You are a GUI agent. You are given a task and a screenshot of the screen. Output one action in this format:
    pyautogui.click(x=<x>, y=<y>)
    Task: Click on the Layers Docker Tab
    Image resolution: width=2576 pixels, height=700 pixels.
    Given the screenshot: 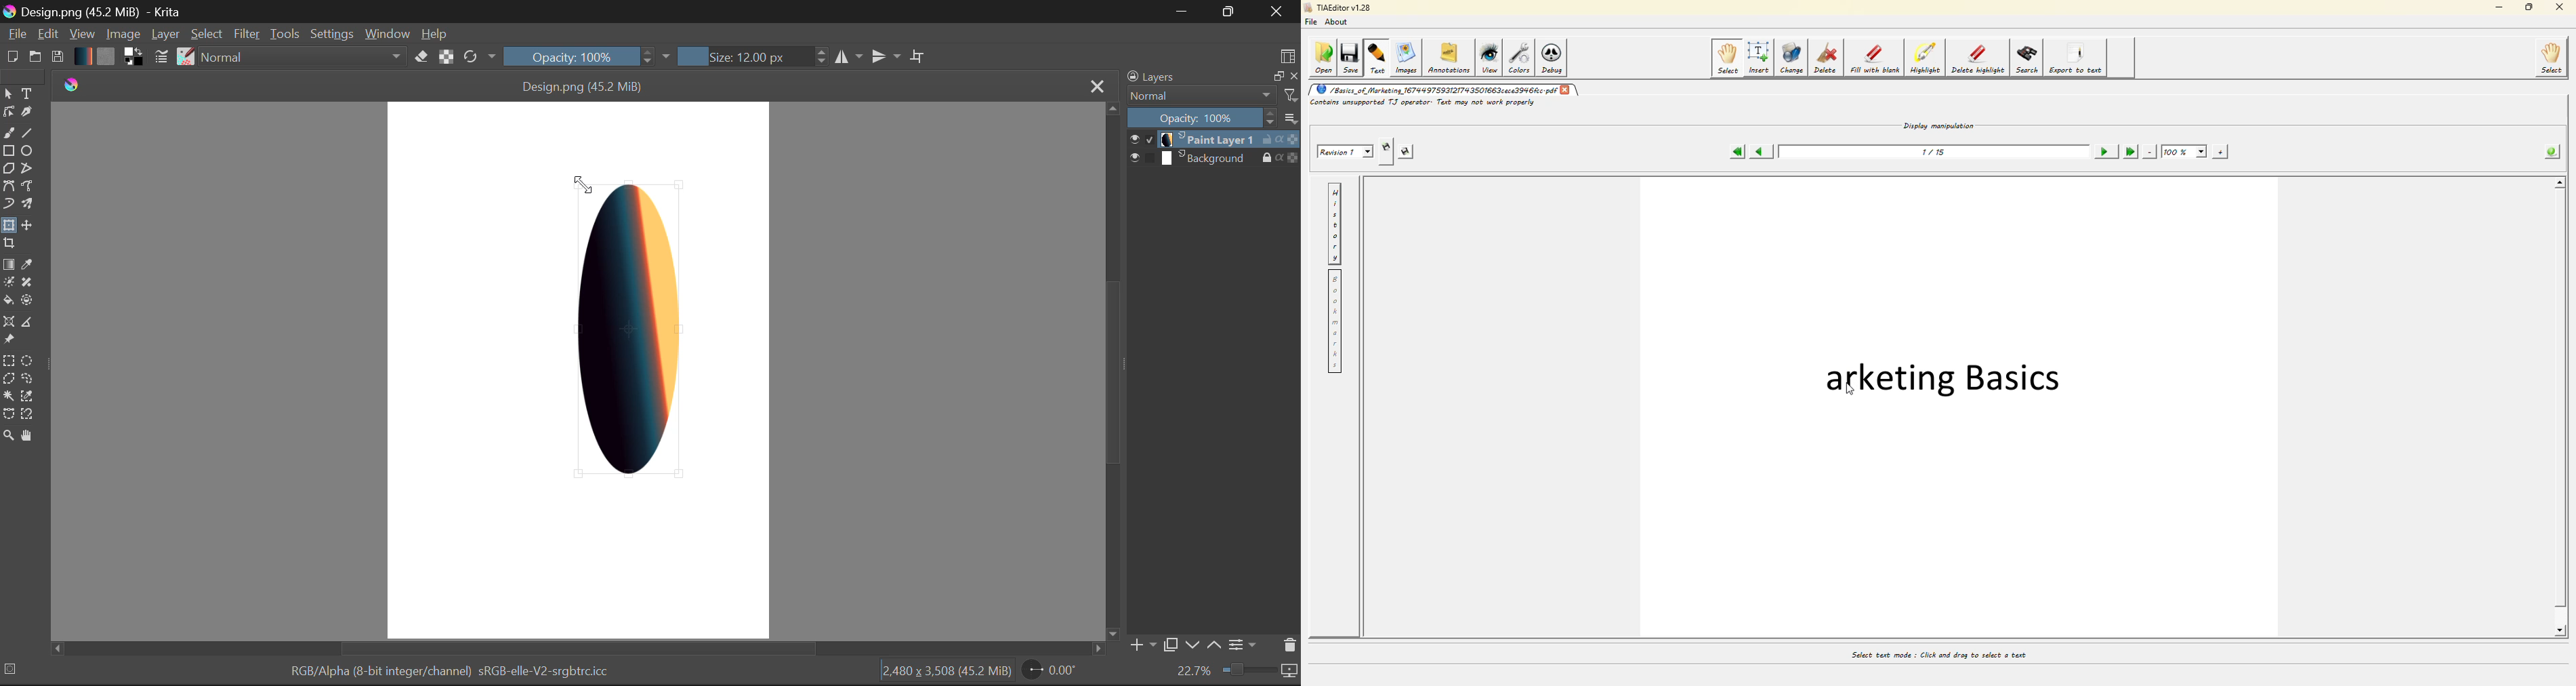 What is the action you would take?
    pyautogui.click(x=1212, y=77)
    